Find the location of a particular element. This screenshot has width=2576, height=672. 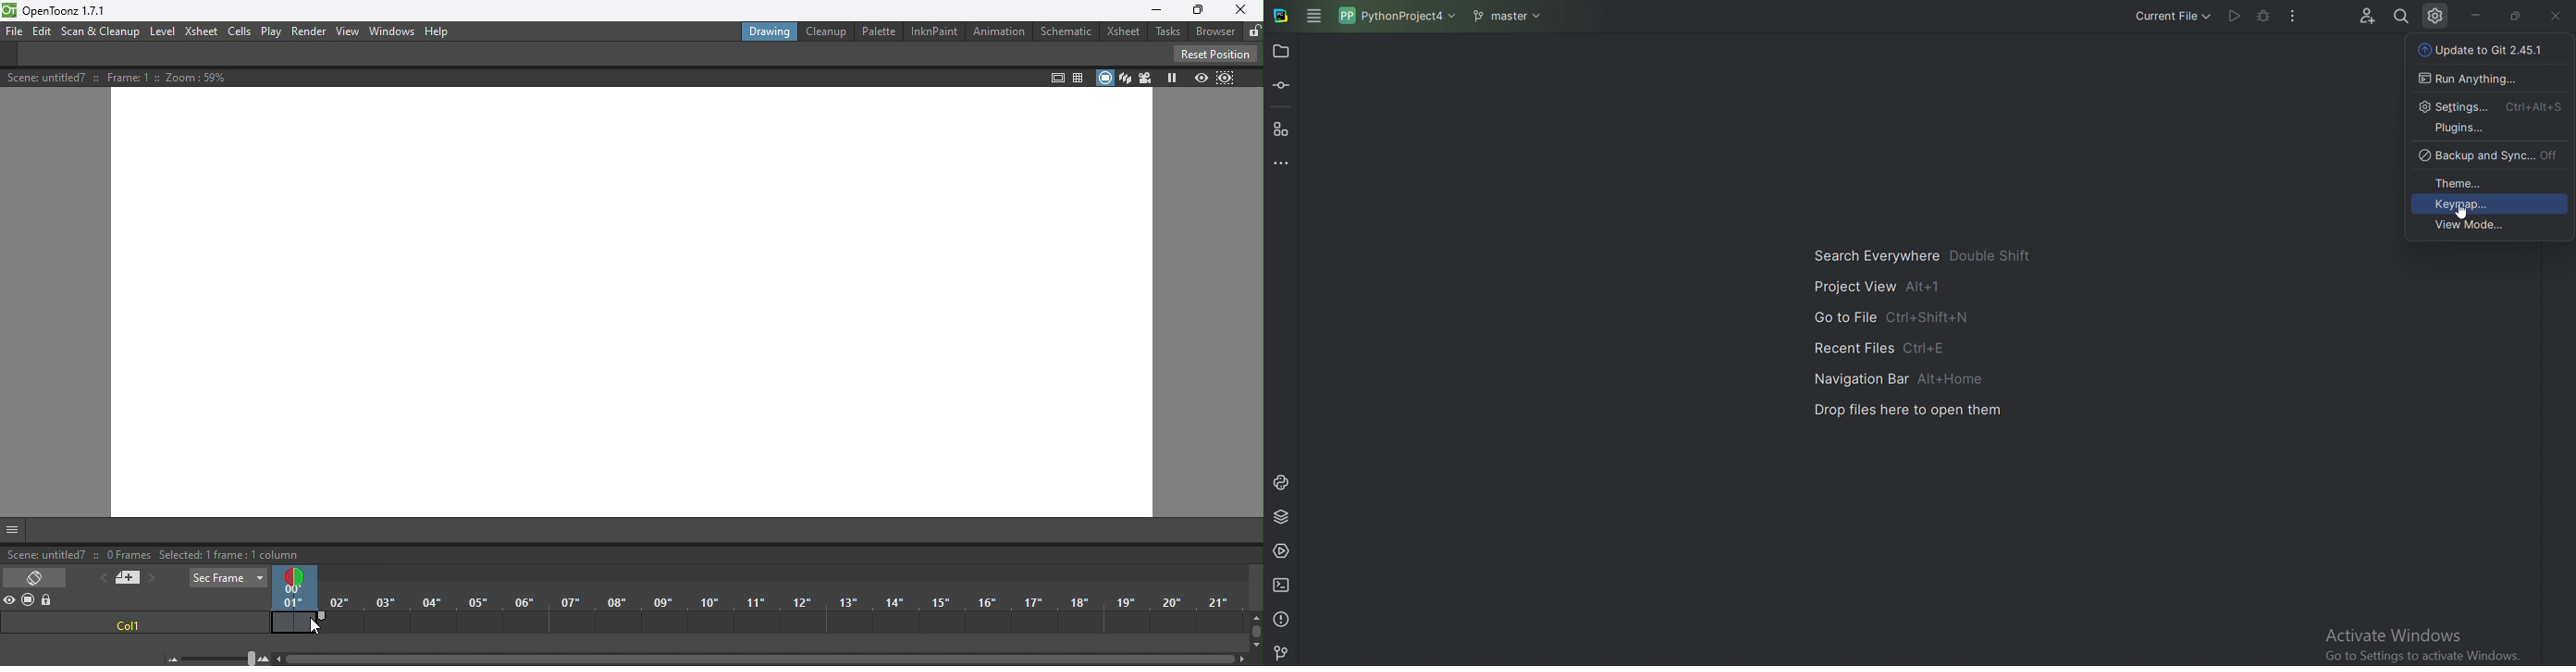

Help is located at coordinates (441, 33).